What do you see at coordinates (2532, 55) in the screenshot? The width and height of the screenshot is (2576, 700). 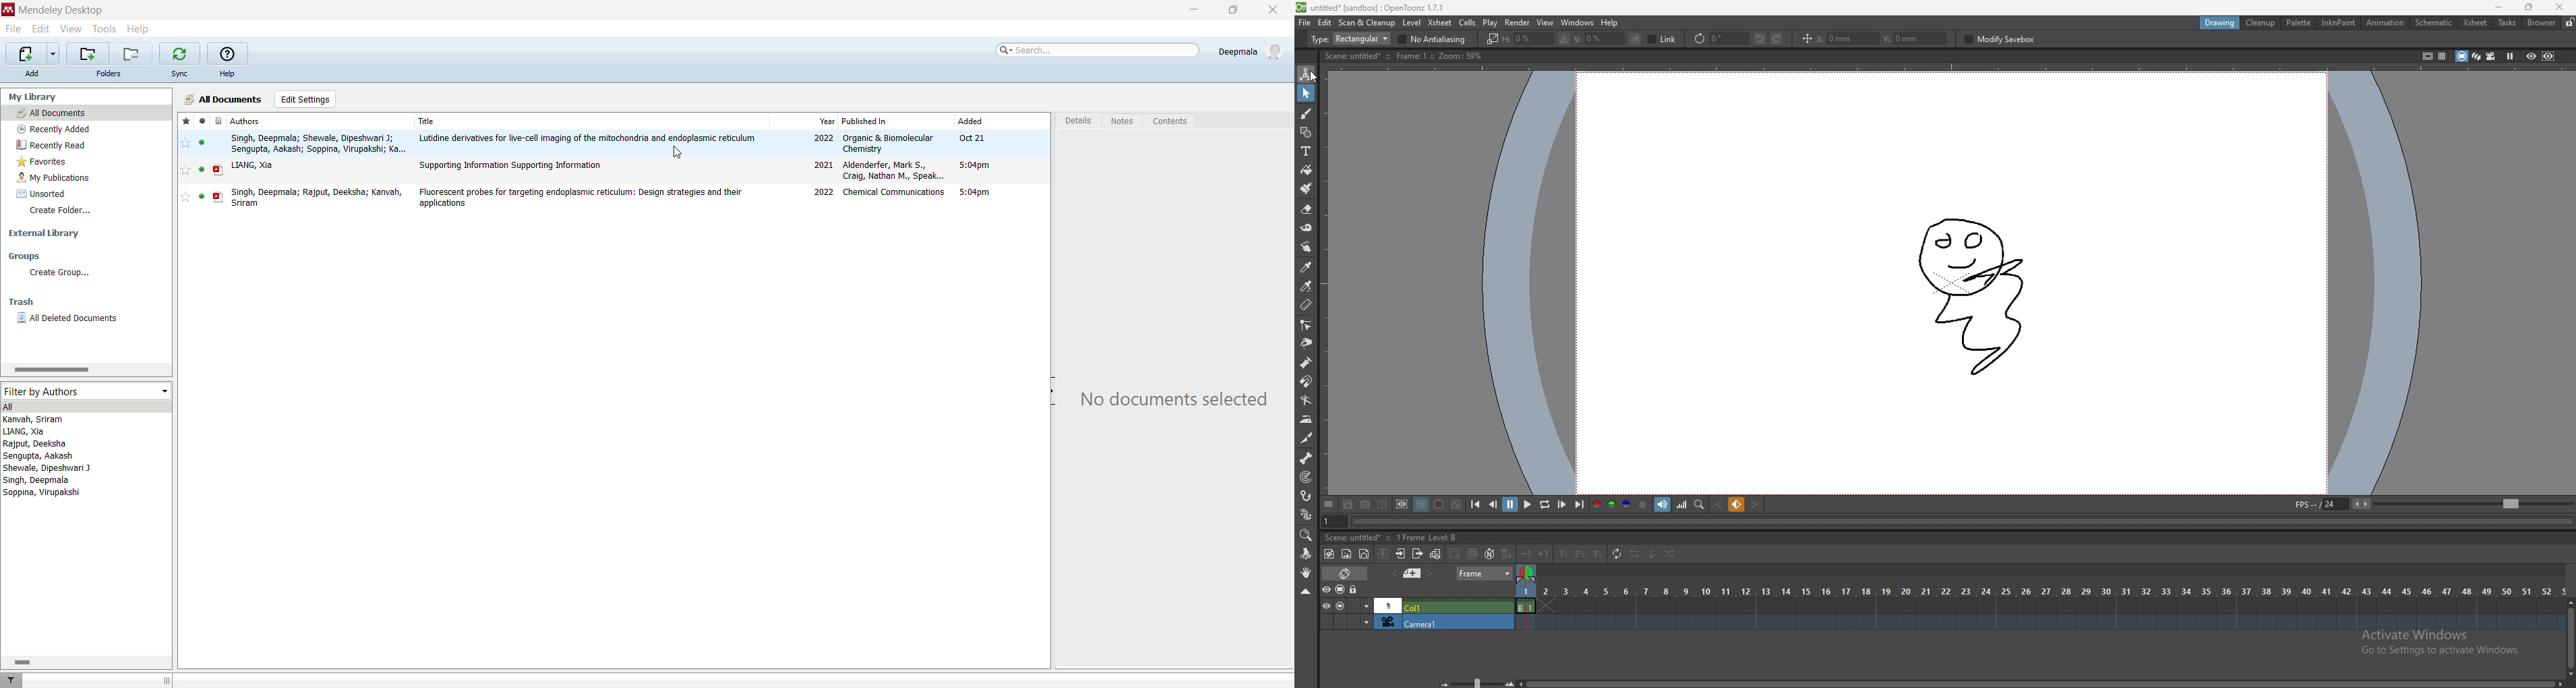 I see `preview` at bounding box center [2532, 55].